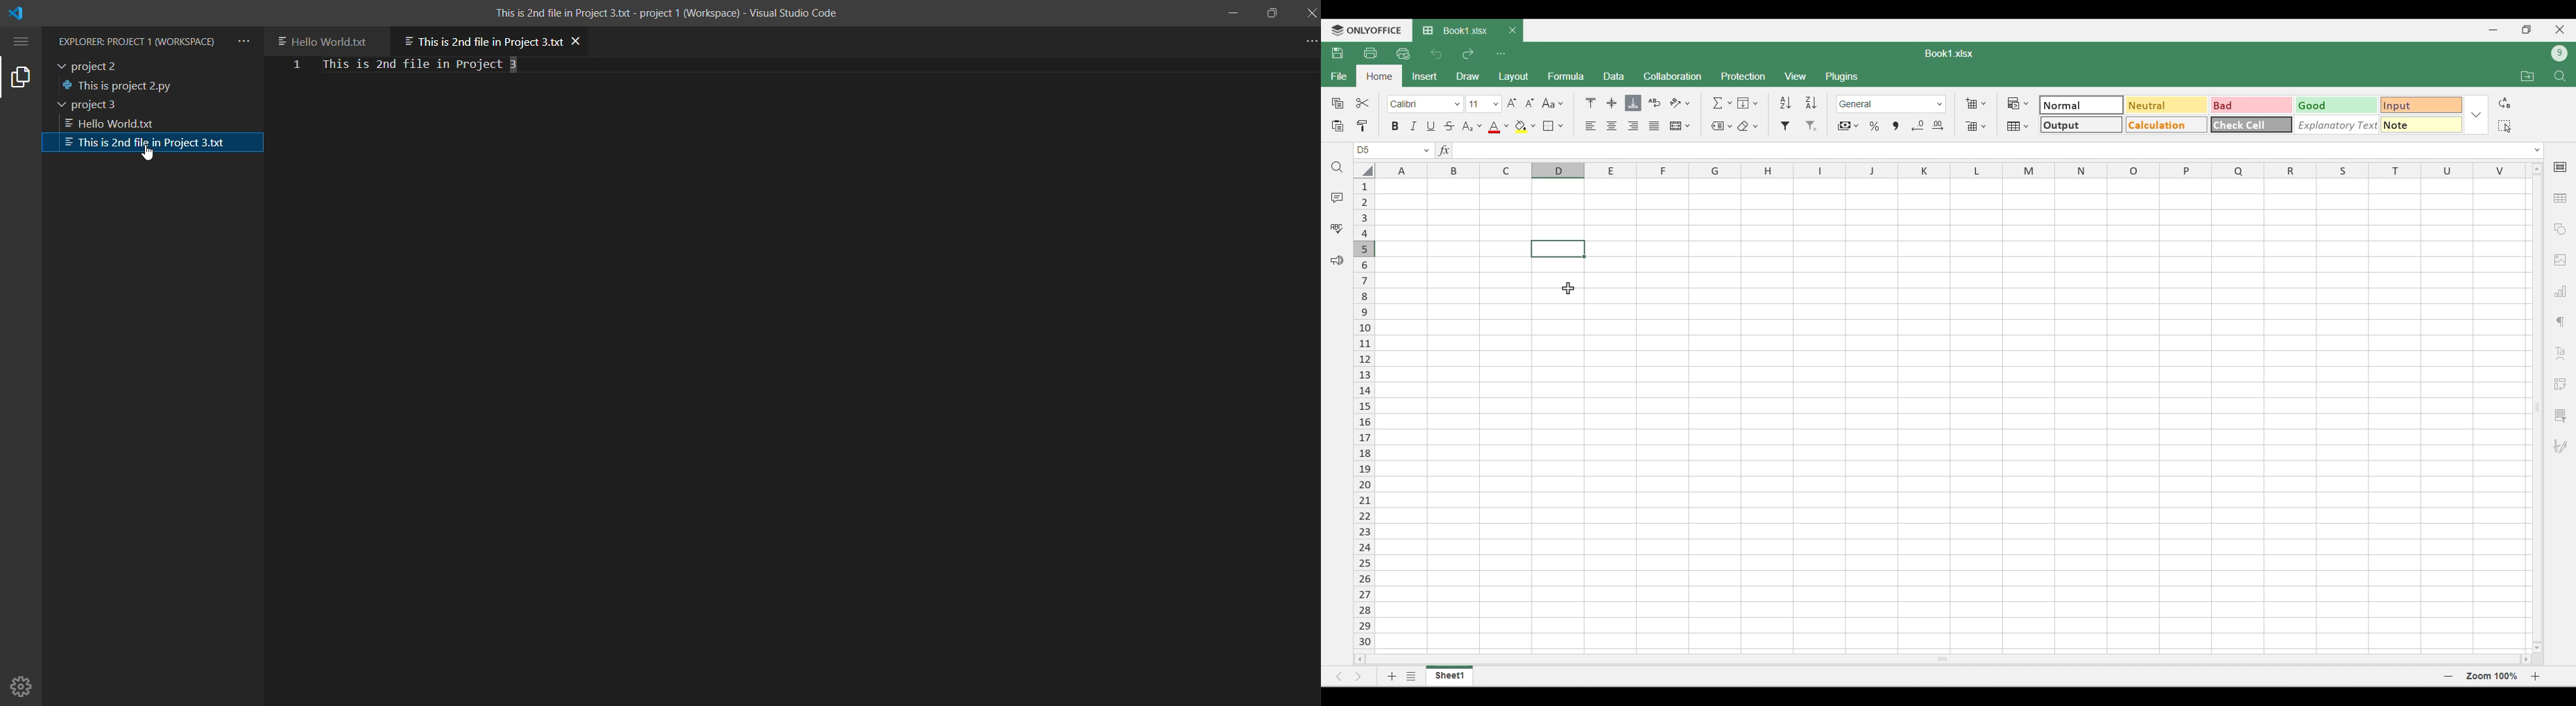 Image resolution: width=2576 pixels, height=728 pixels. Describe the element at coordinates (1411, 676) in the screenshot. I see `List of sheets` at that location.